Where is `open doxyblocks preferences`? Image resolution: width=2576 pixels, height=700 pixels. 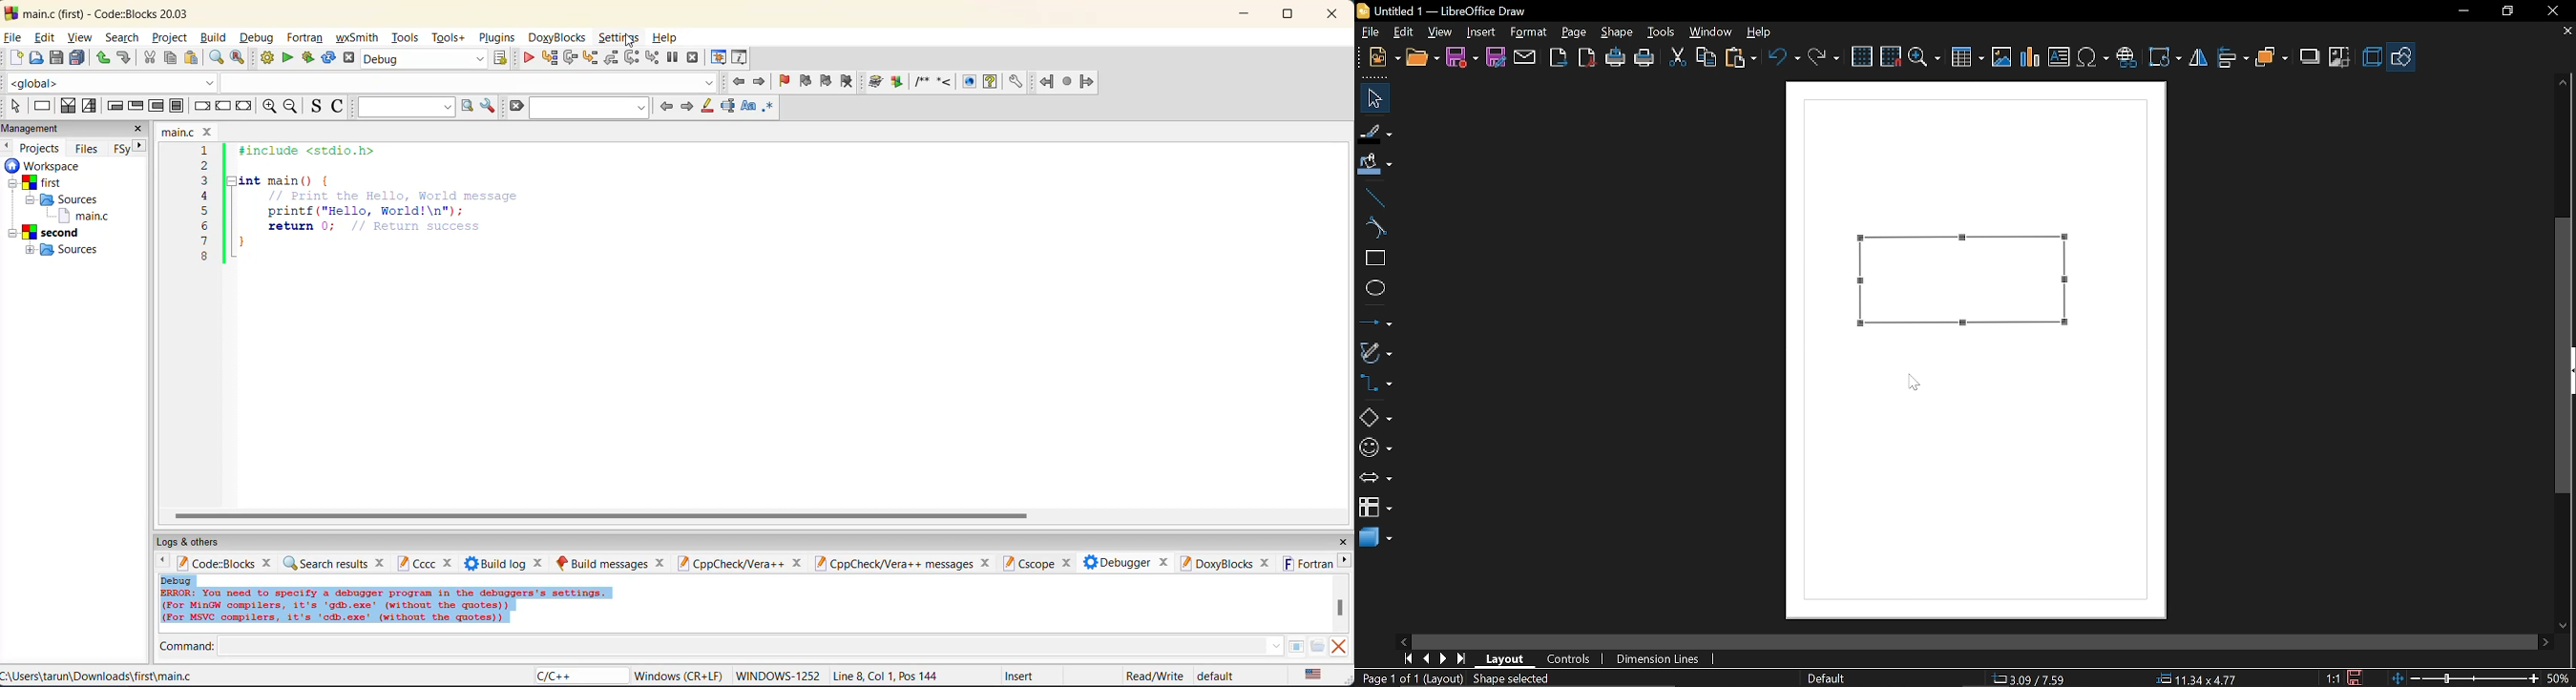 open doxyblocks preferences is located at coordinates (1016, 83).